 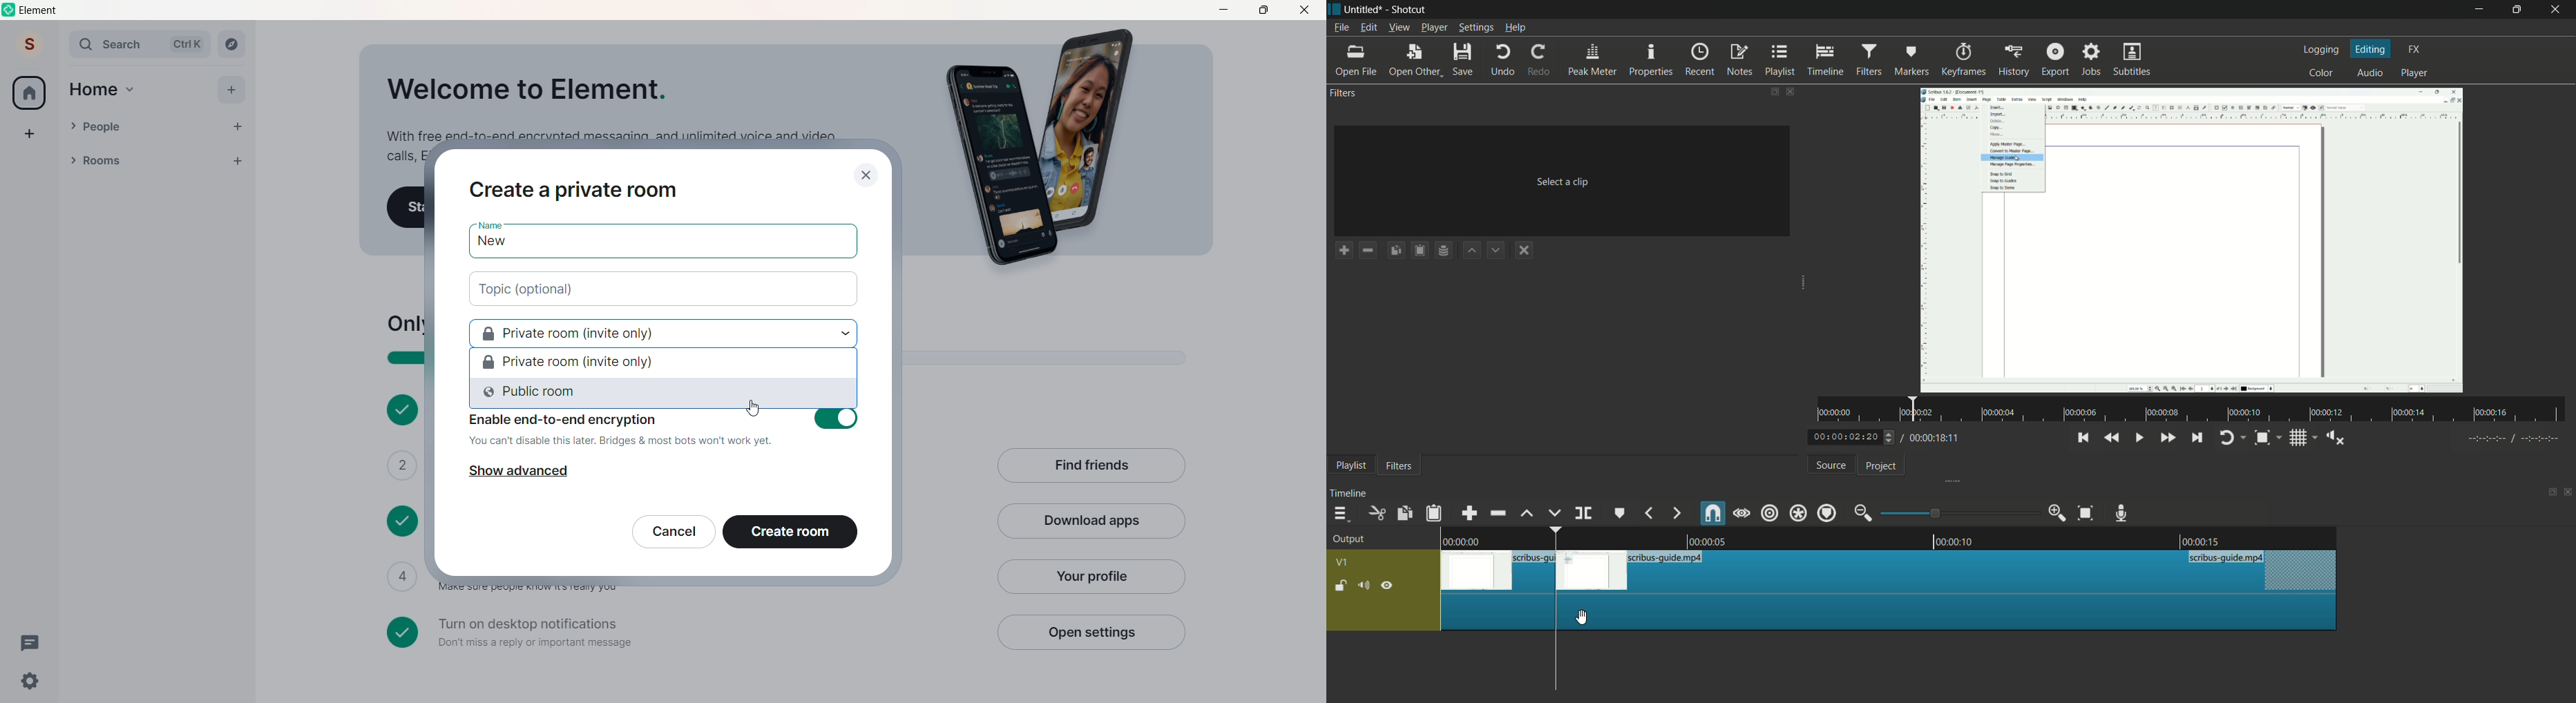 What do you see at coordinates (1931, 438) in the screenshot?
I see `total time` at bounding box center [1931, 438].